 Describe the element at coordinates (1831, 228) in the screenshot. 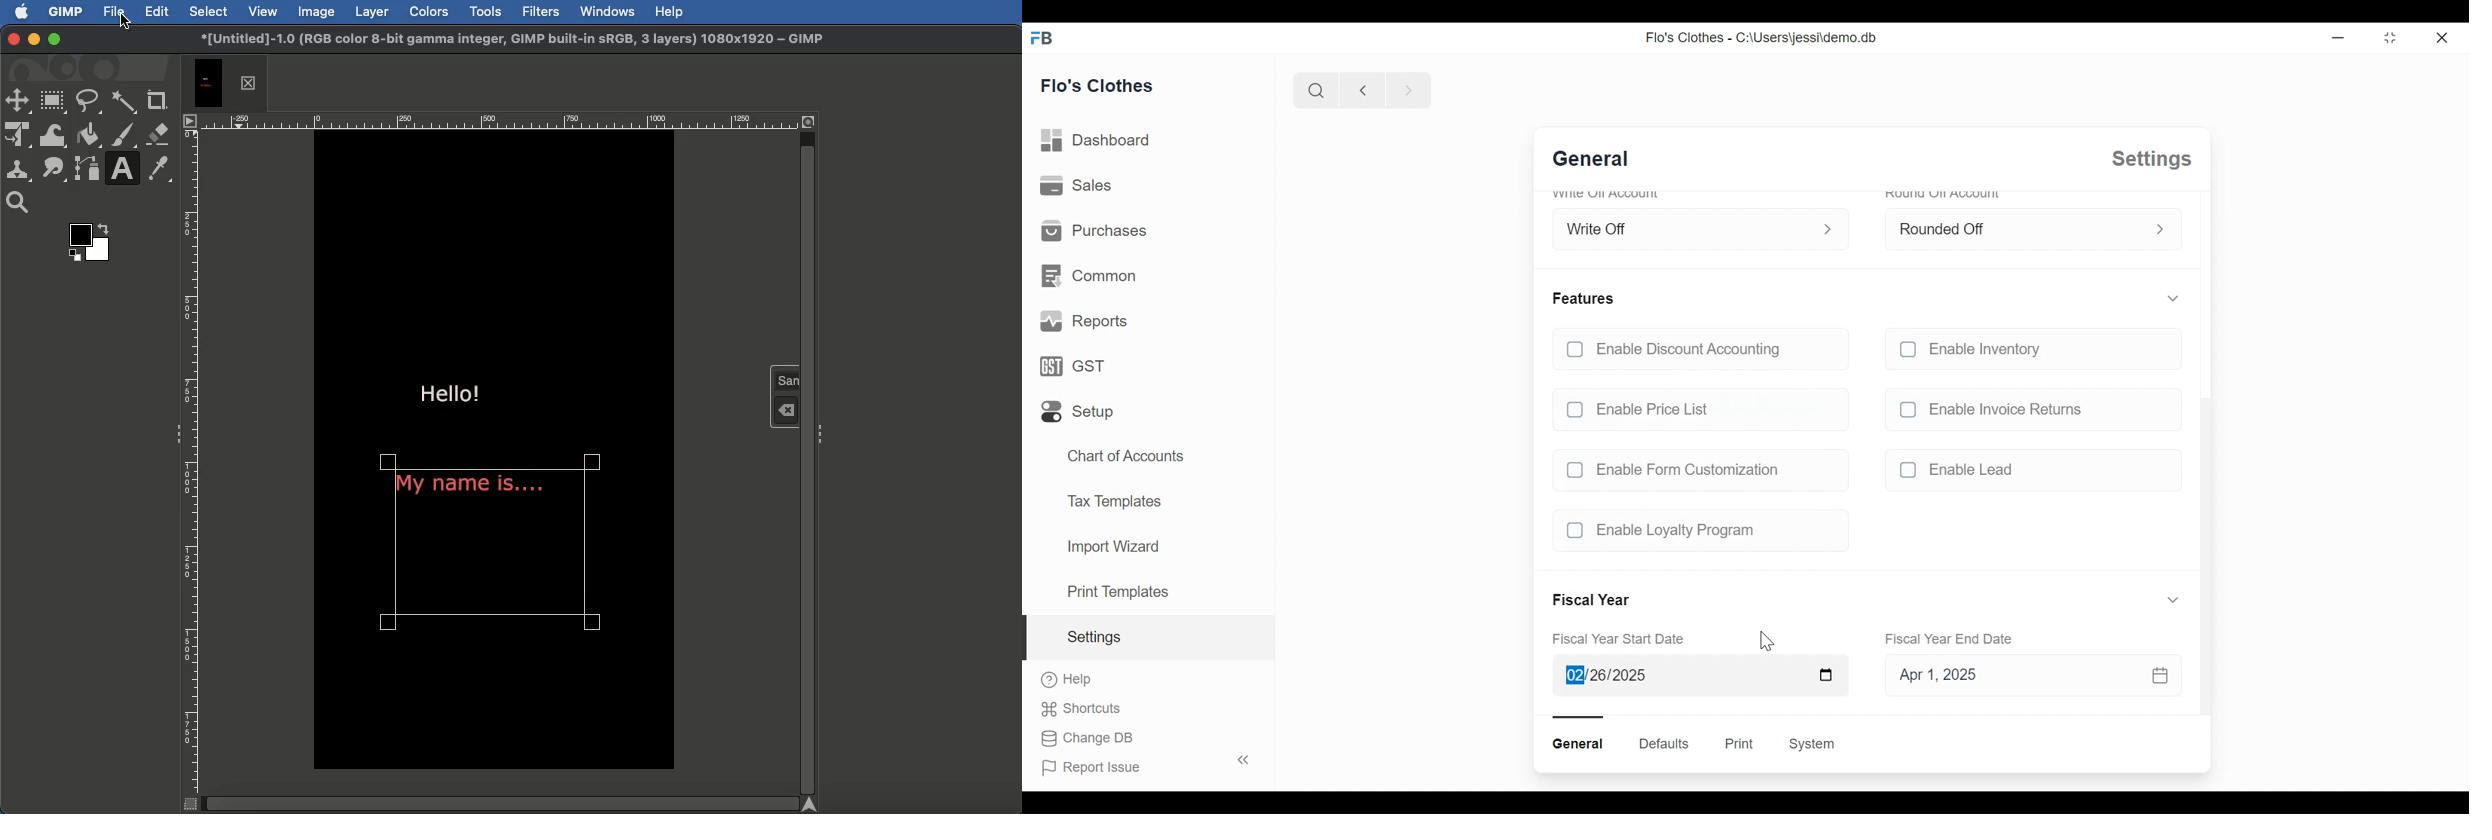

I see `Expand` at that location.